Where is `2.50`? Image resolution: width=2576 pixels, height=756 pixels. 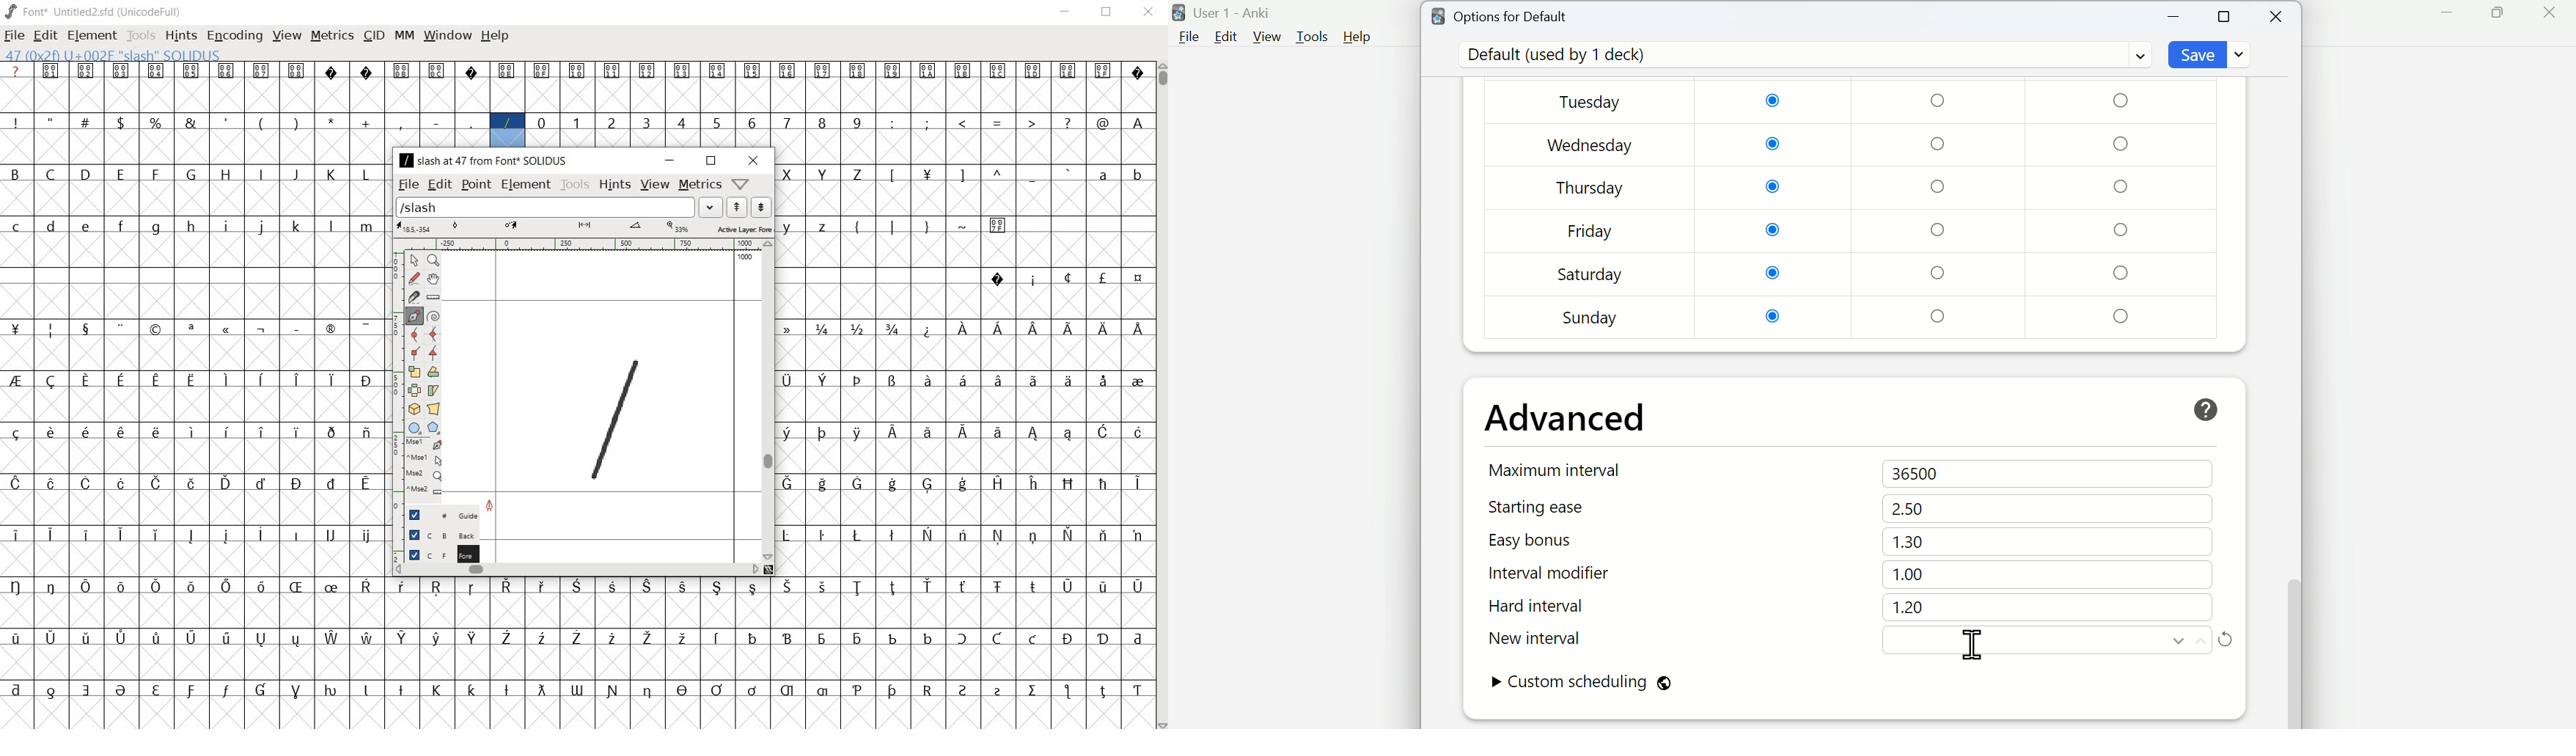
2.50 is located at coordinates (1908, 508).